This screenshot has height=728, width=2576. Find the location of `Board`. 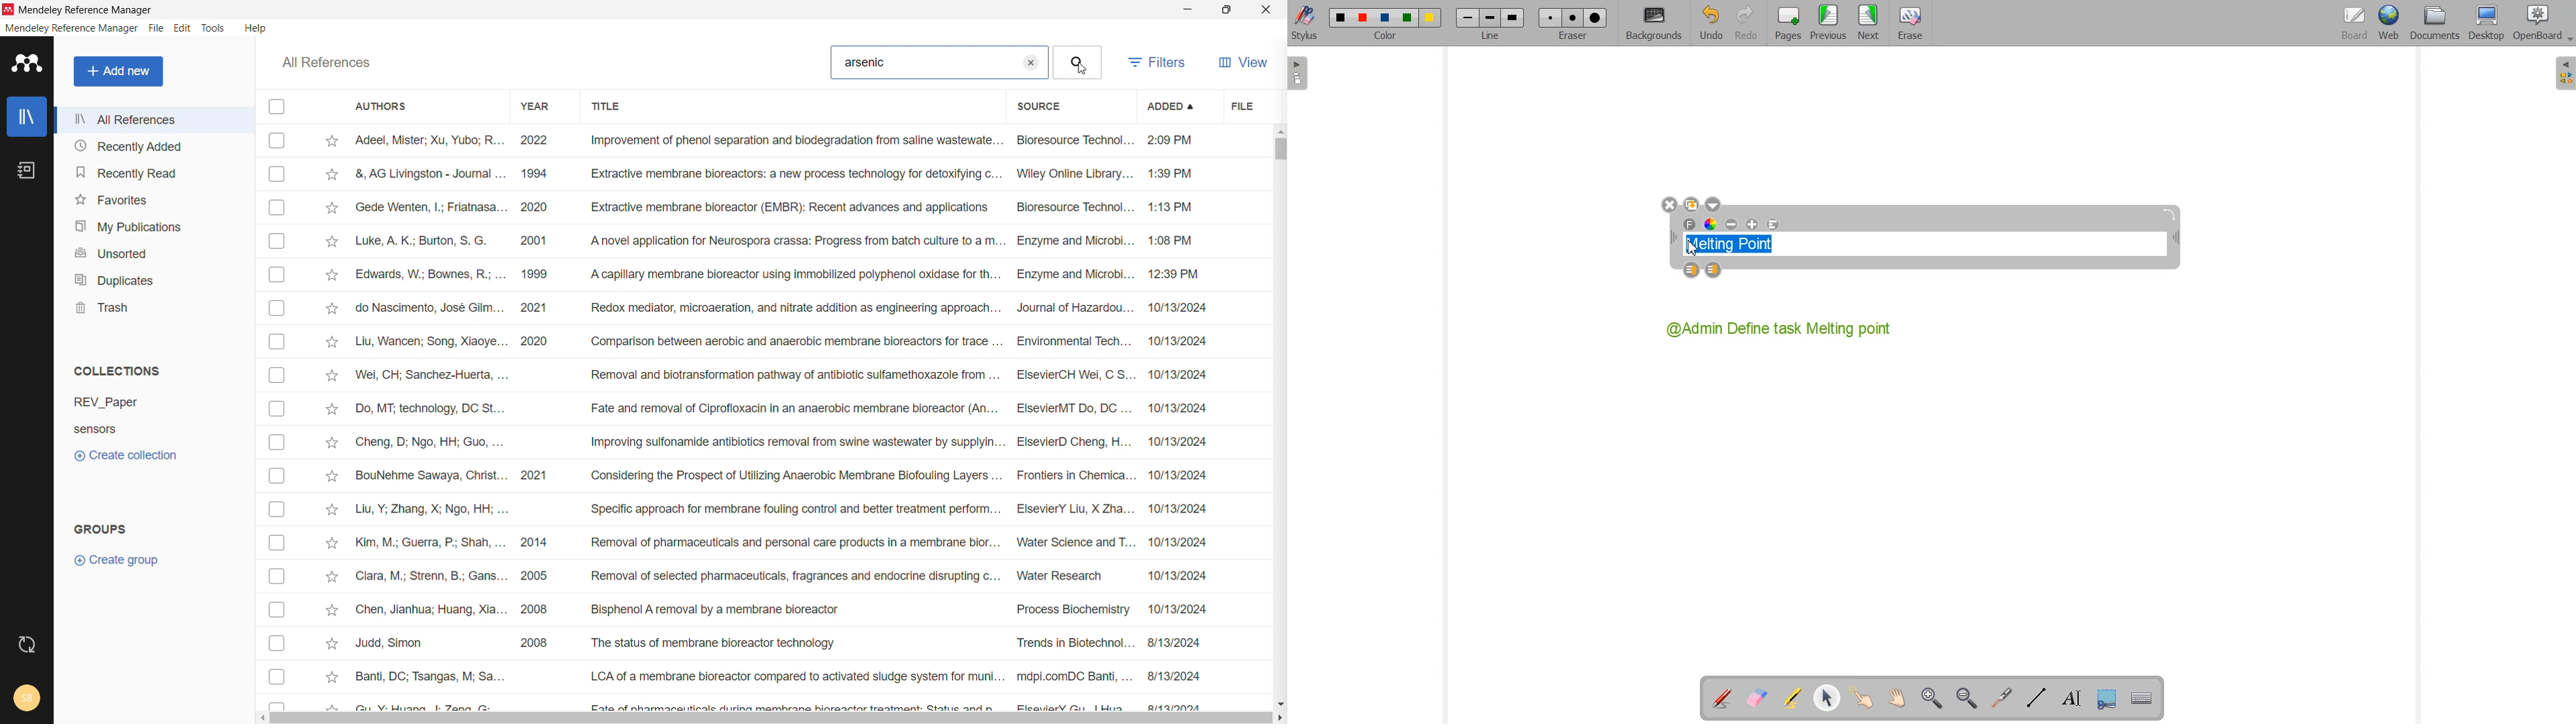

Board is located at coordinates (2352, 24).